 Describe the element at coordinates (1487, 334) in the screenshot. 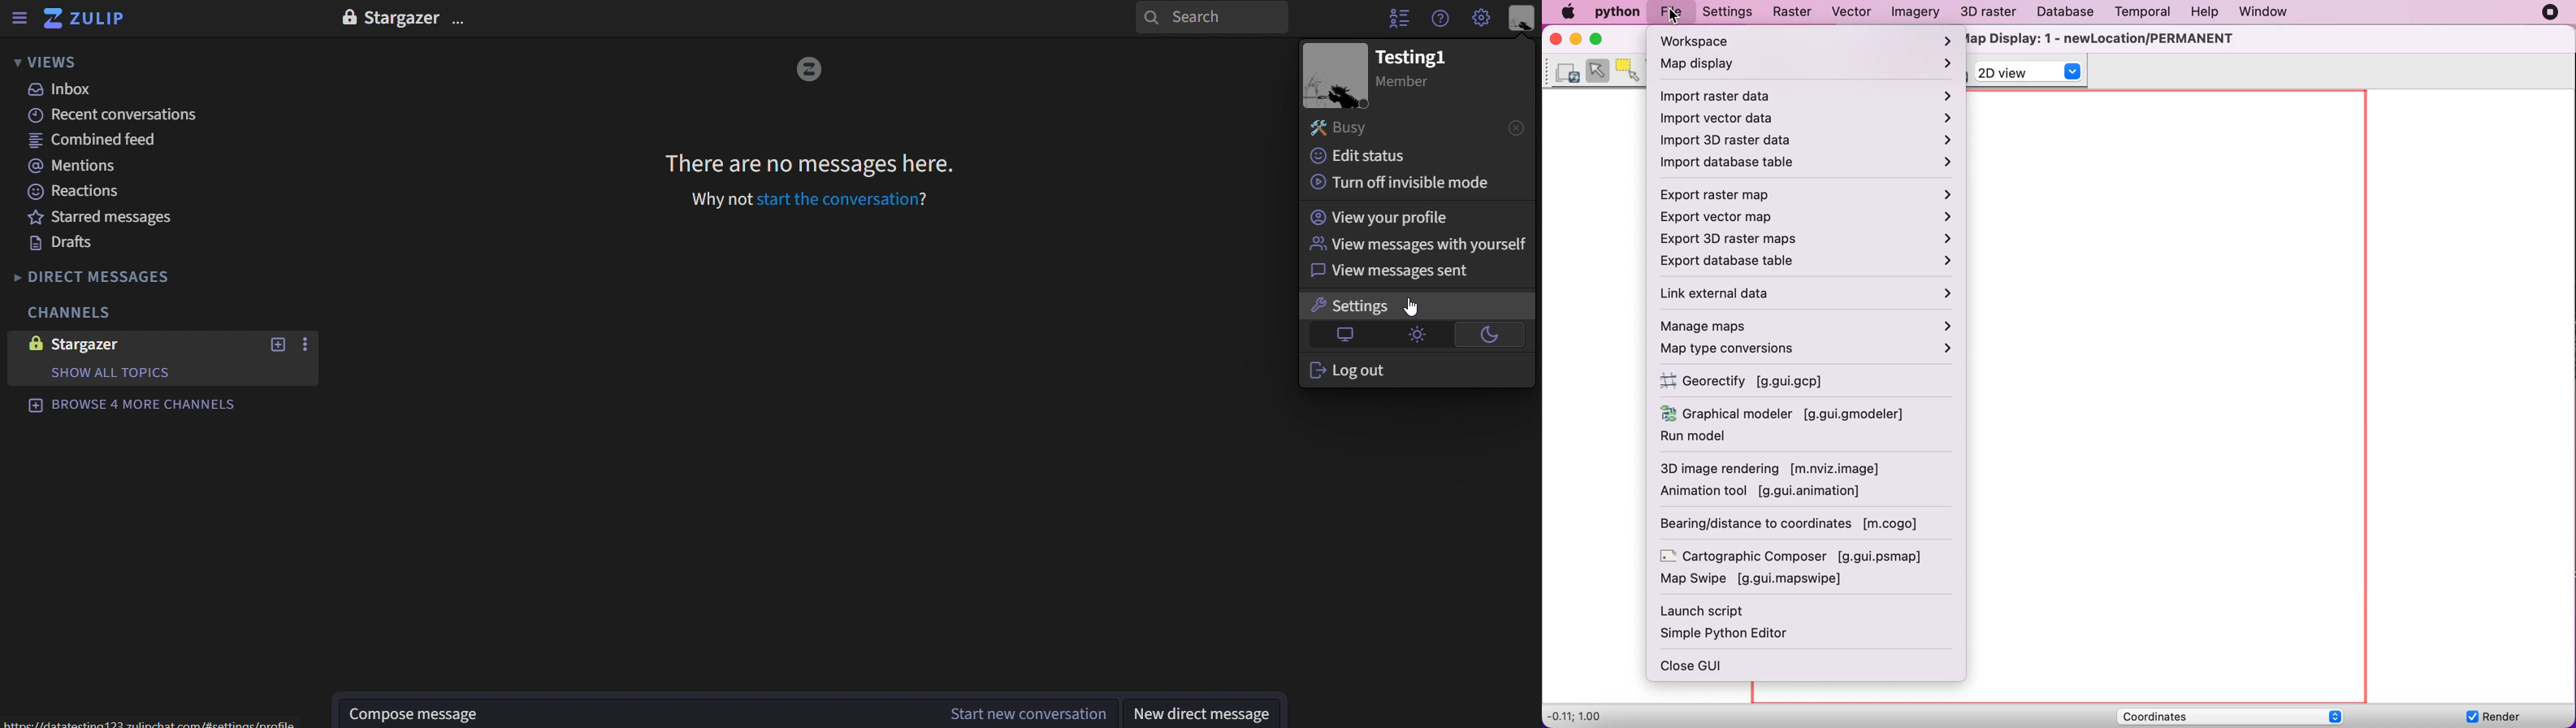

I see `dark` at that location.